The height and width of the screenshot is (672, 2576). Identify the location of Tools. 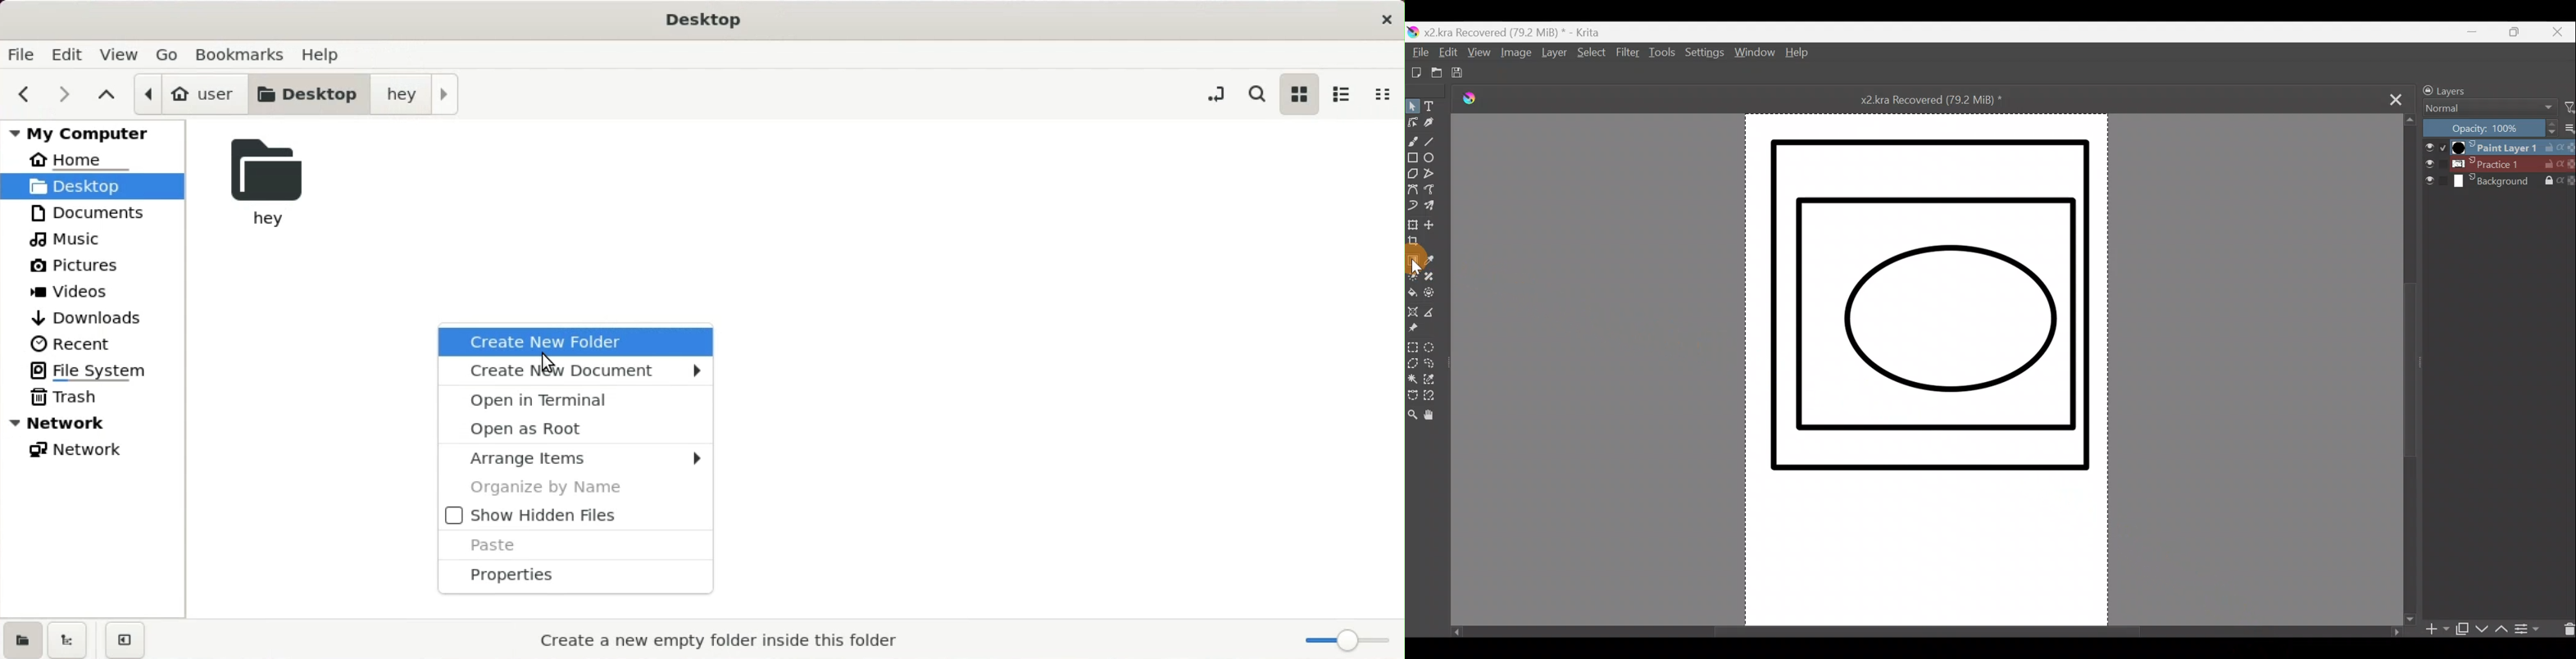
(1664, 56).